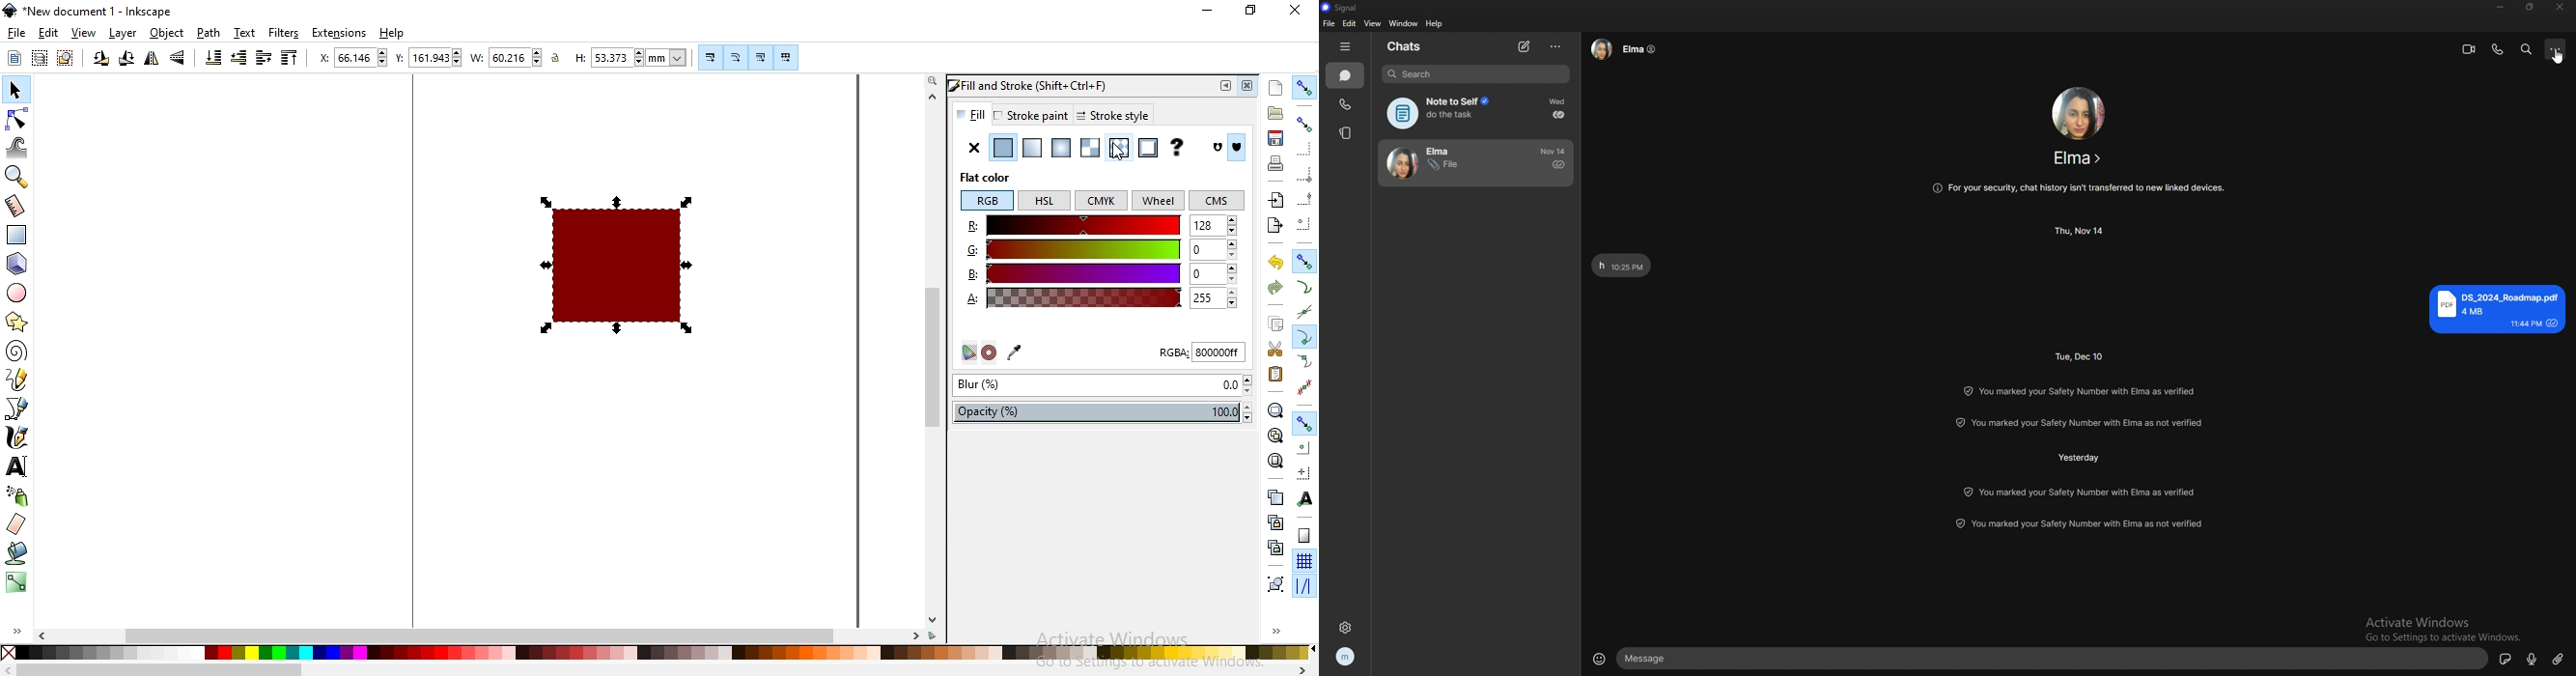 This screenshot has width=2576, height=700. Describe the element at coordinates (287, 59) in the screenshot. I see `raise selection to top` at that location.